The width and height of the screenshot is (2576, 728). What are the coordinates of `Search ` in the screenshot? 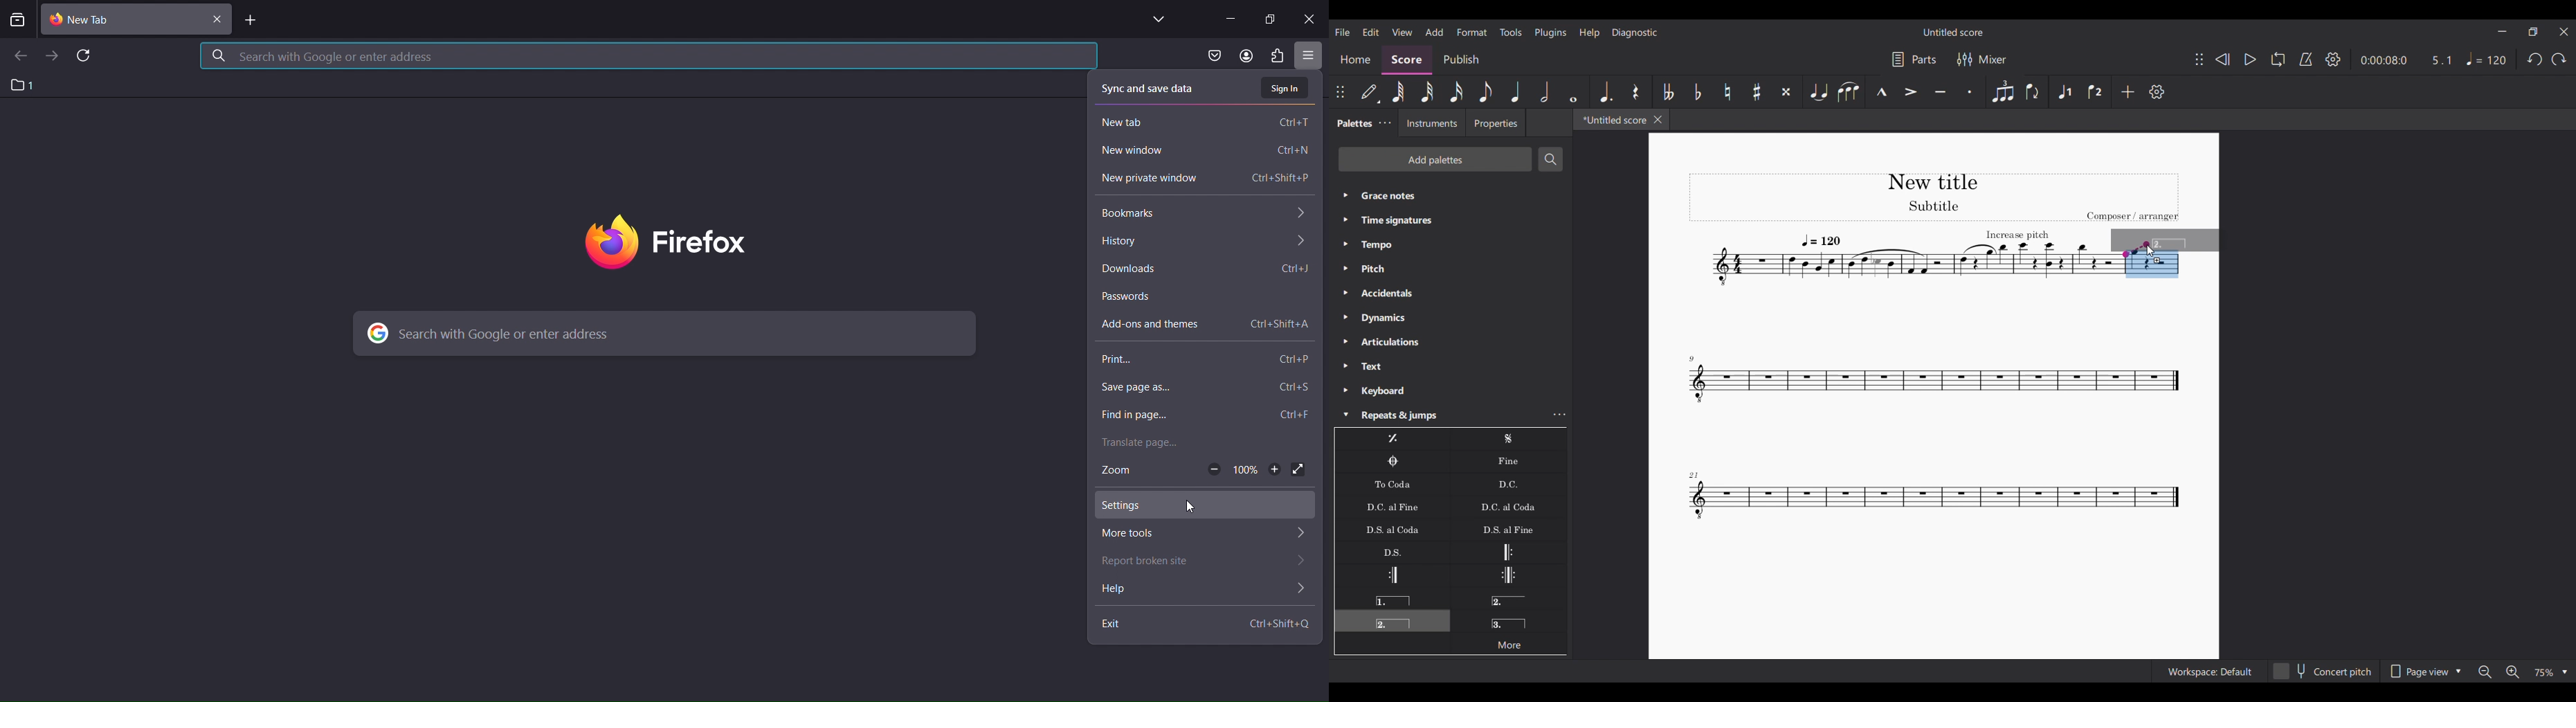 It's located at (1550, 159).